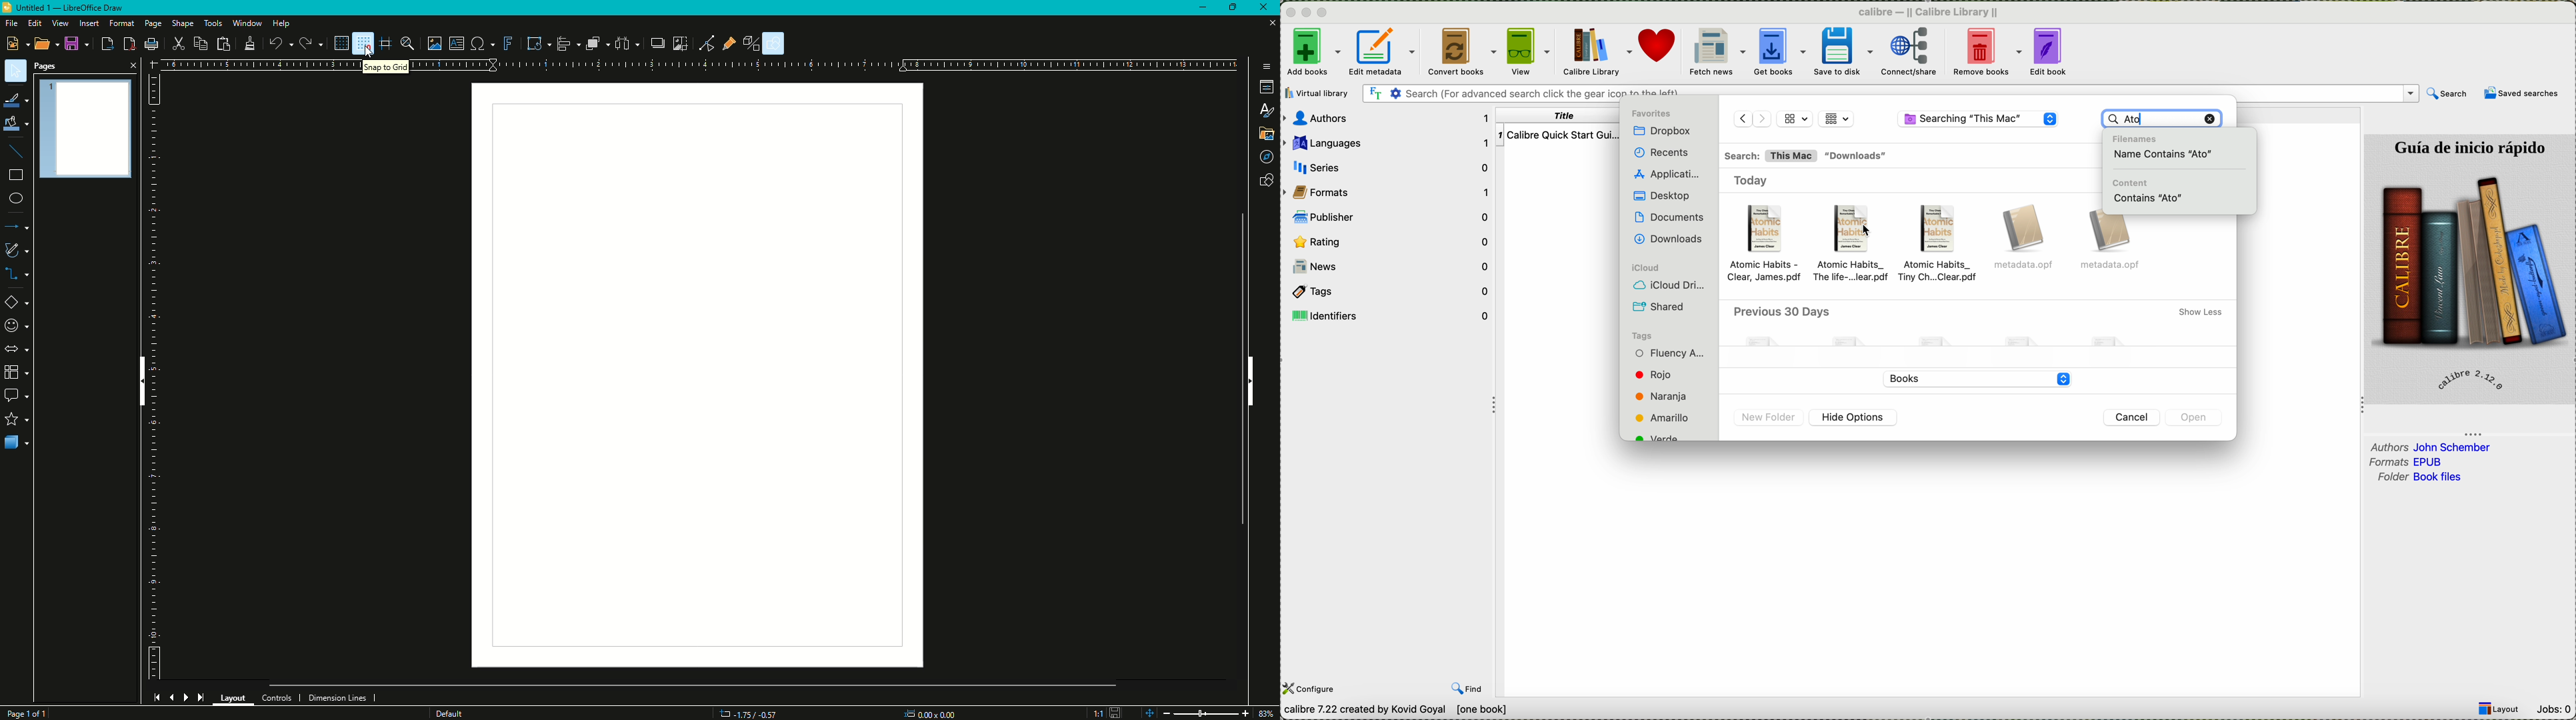  Describe the element at coordinates (2448, 94) in the screenshot. I see `search` at that location.